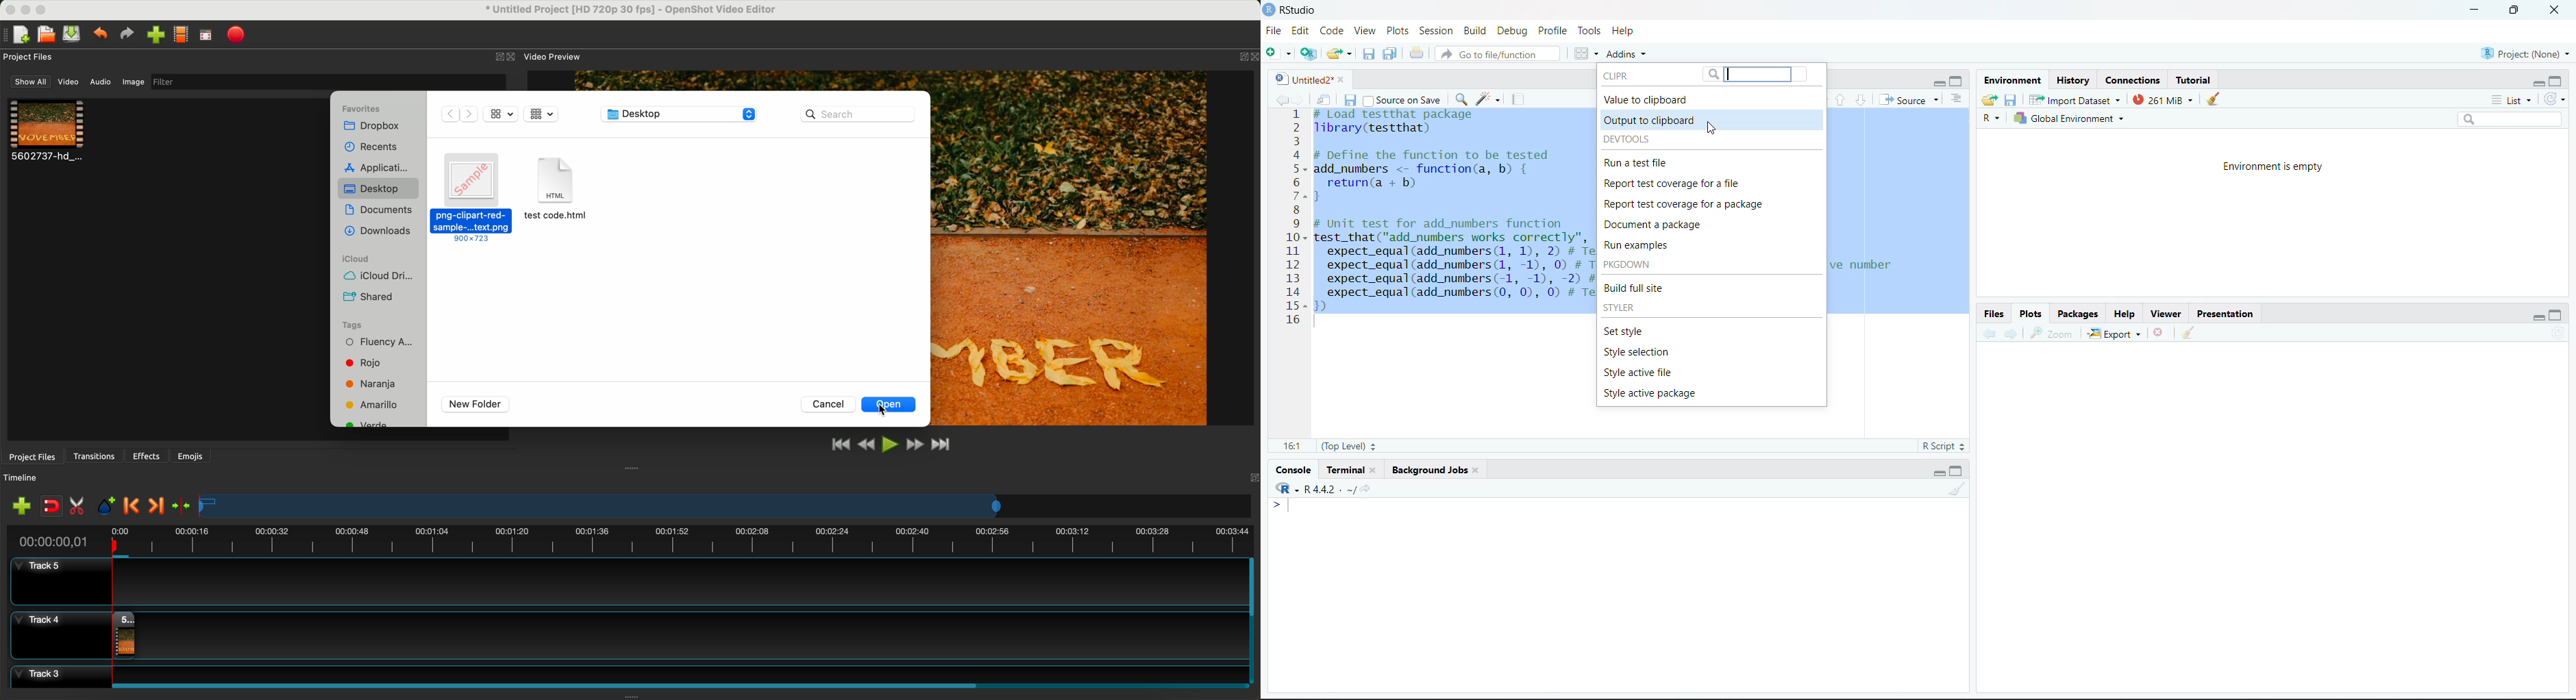 This screenshot has height=700, width=2576. What do you see at coordinates (1298, 10) in the screenshot?
I see `RStudio` at bounding box center [1298, 10].